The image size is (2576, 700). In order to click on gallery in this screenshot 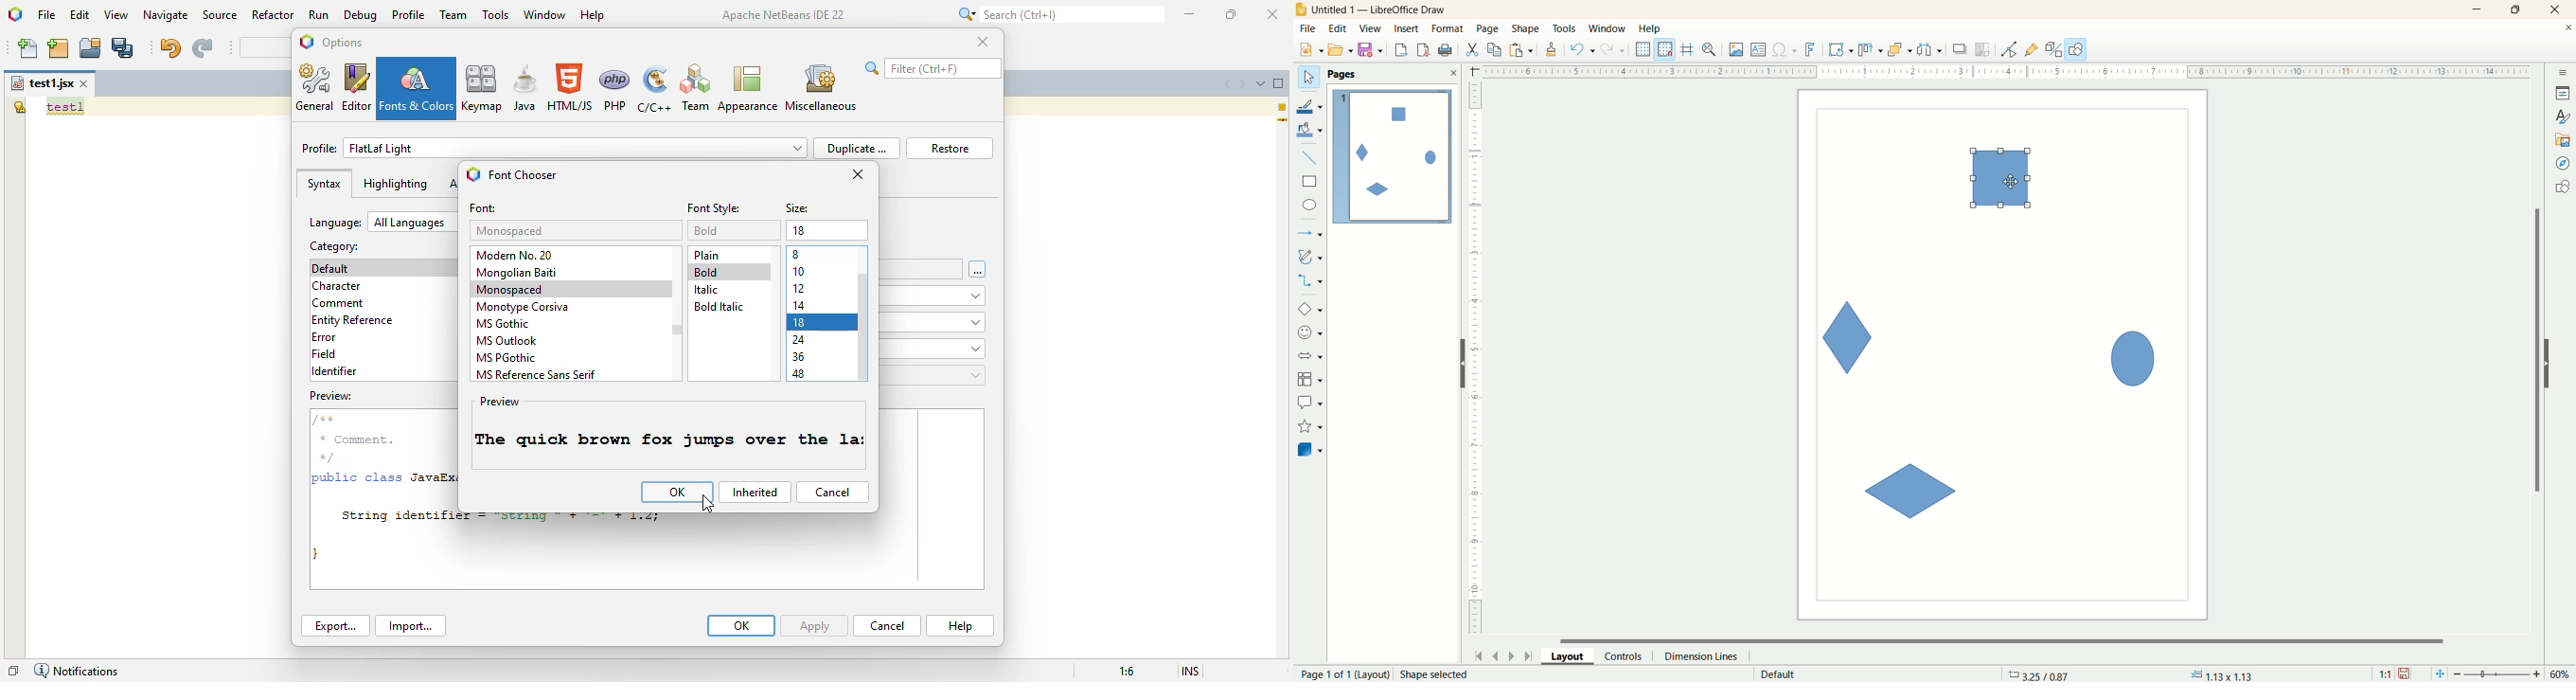, I will do `click(2564, 138)`.